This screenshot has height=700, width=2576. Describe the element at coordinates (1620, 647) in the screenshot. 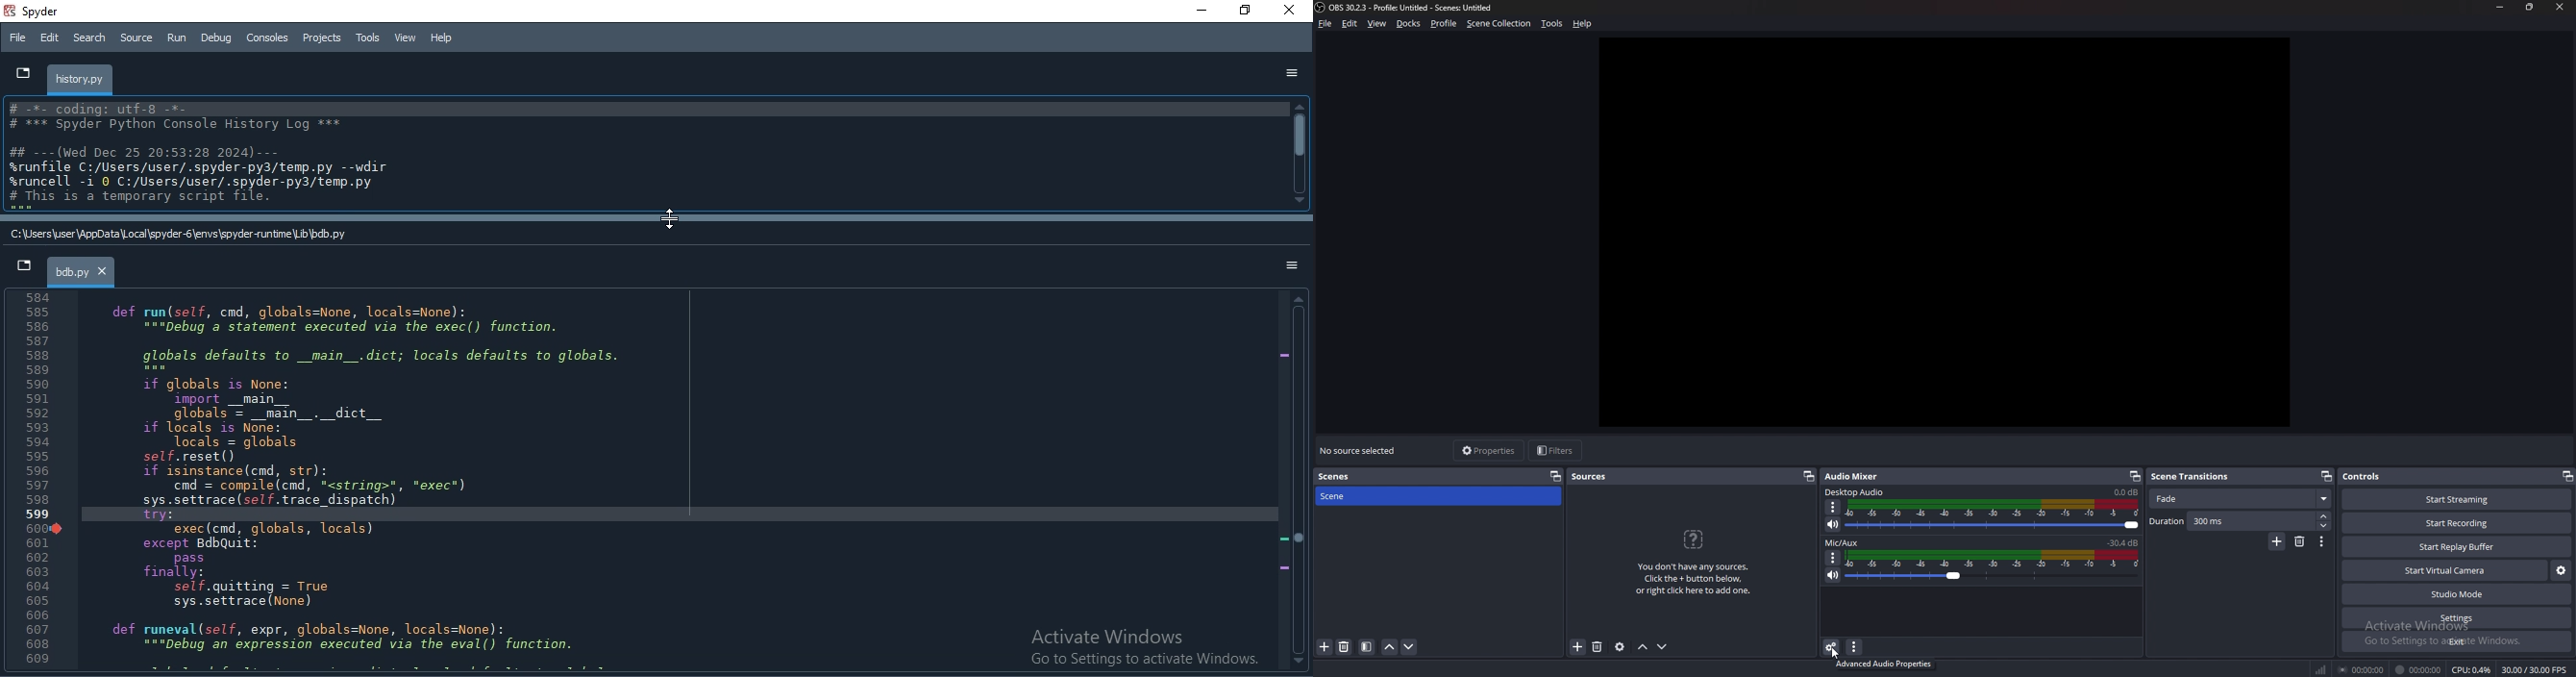

I see `source properties` at that location.